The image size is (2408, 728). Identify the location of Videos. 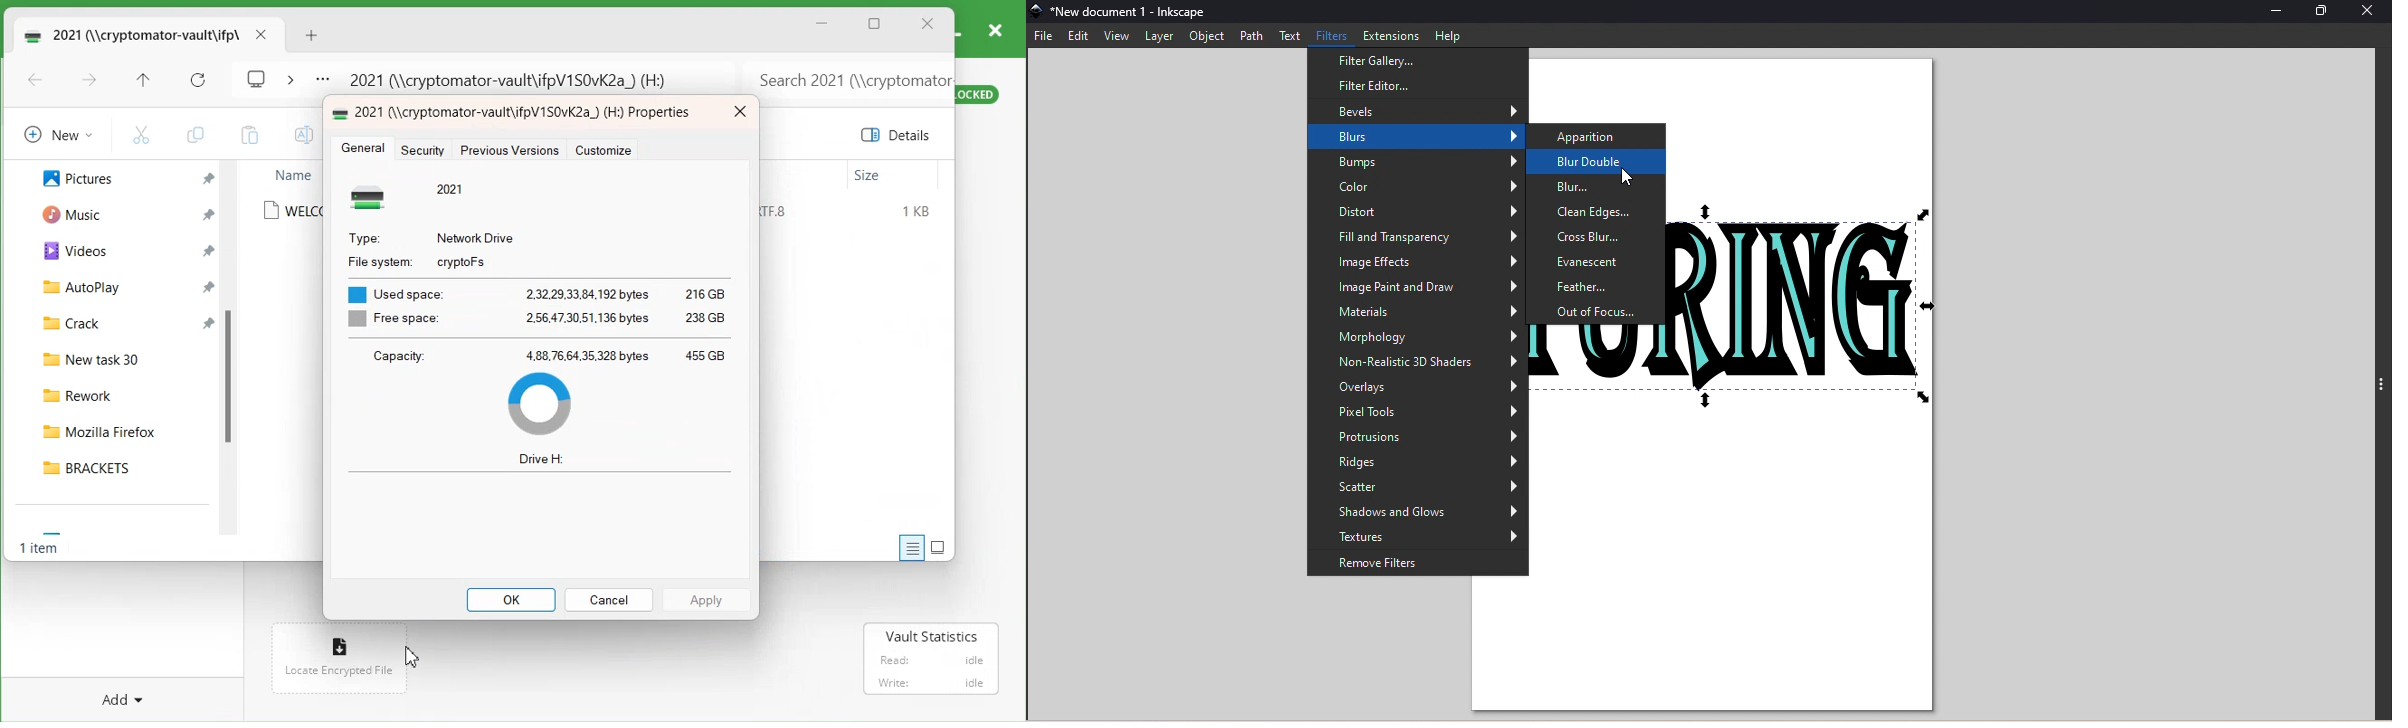
(68, 250).